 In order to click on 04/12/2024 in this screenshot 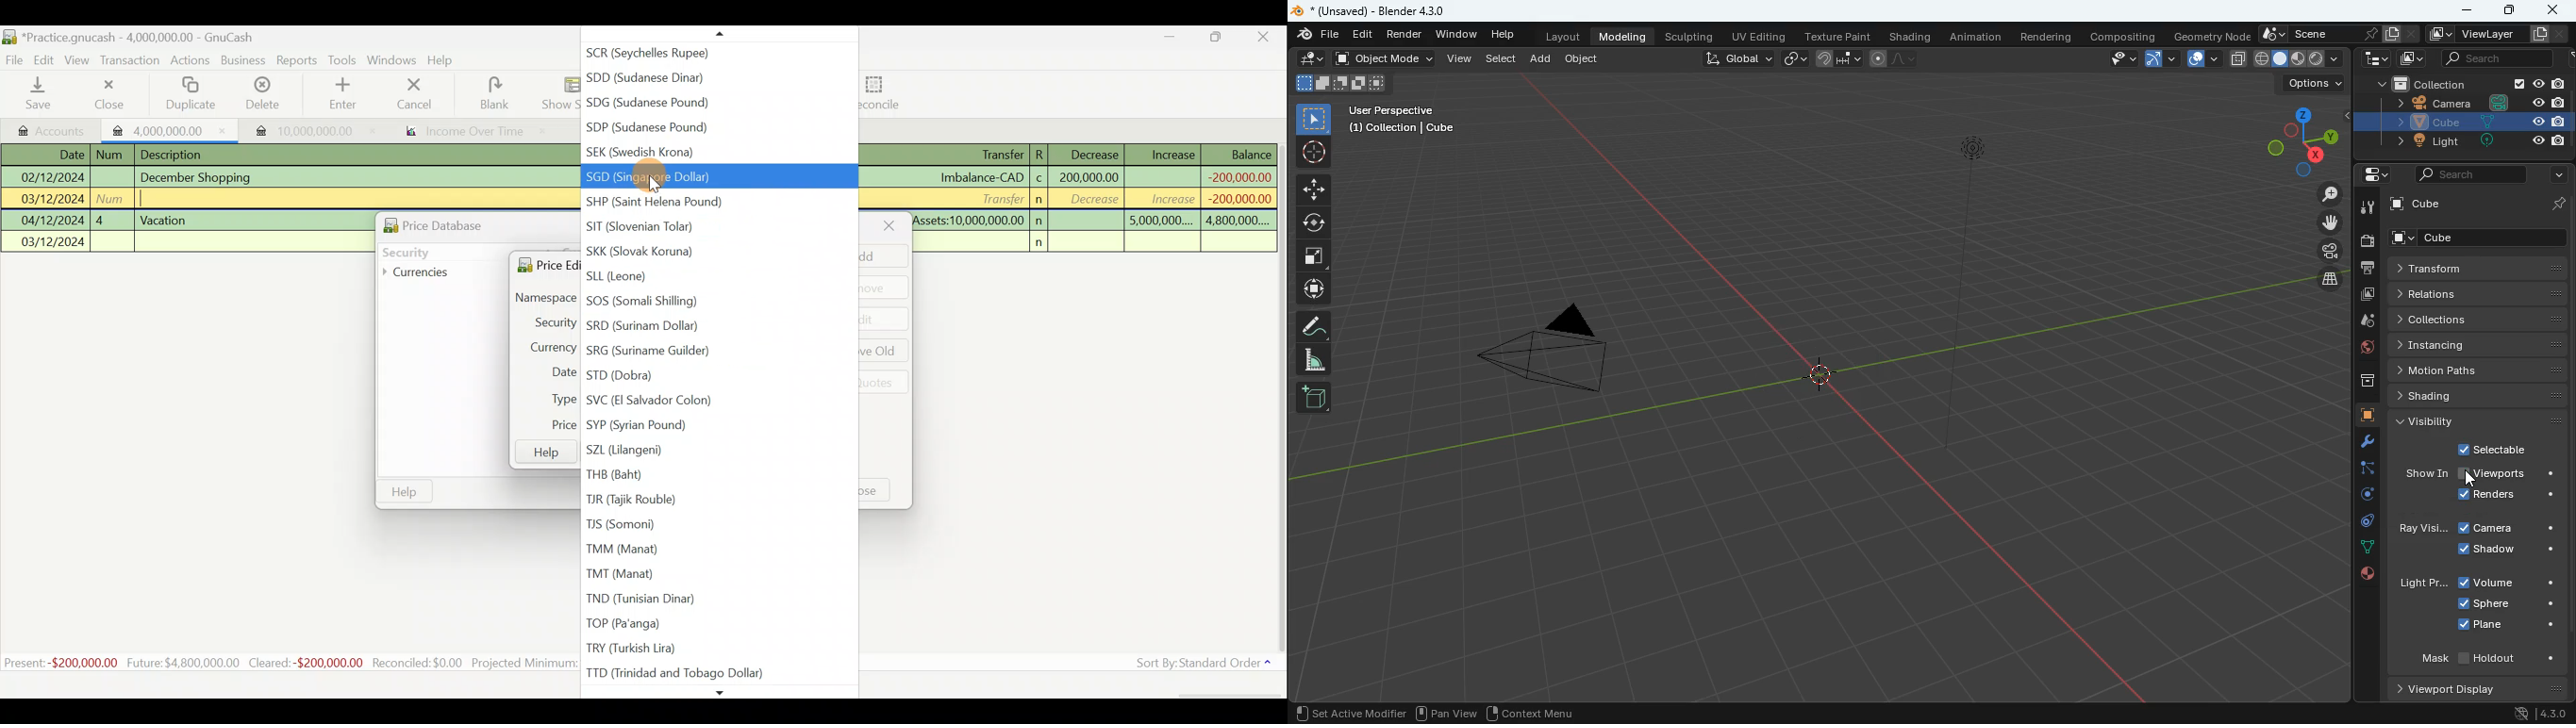, I will do `click(53, 221)`.